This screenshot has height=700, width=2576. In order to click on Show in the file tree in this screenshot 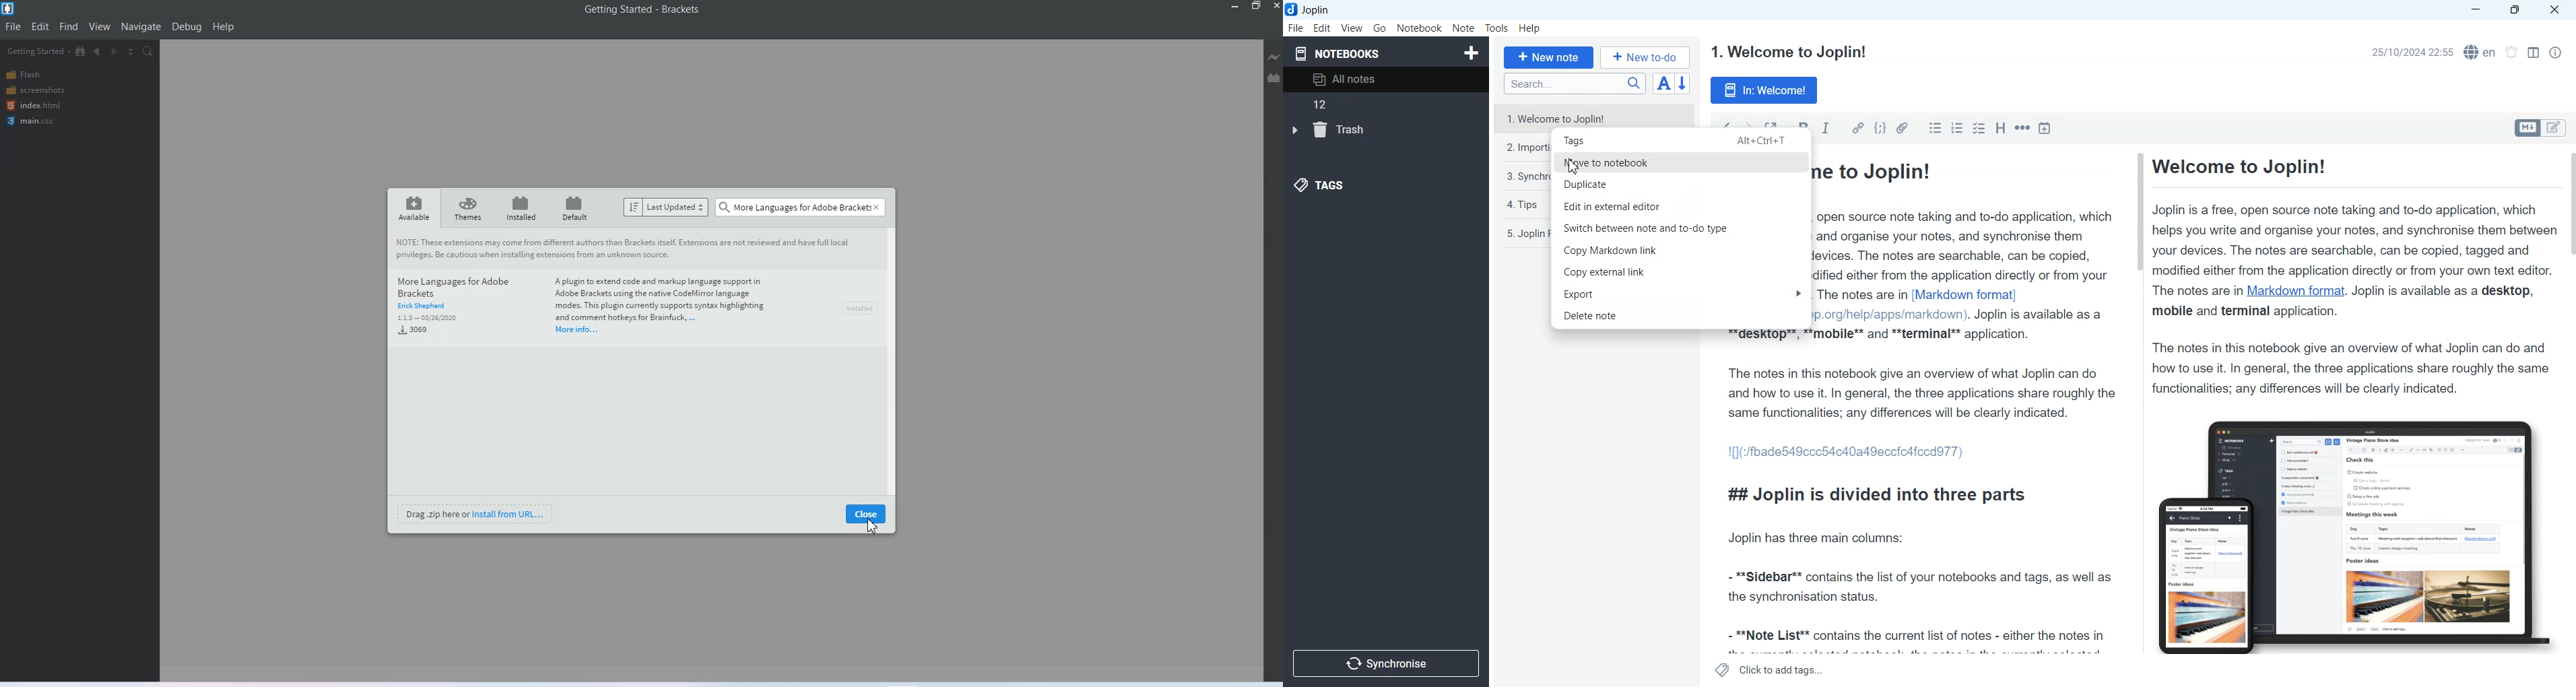, I will do `click(82, 51)`.